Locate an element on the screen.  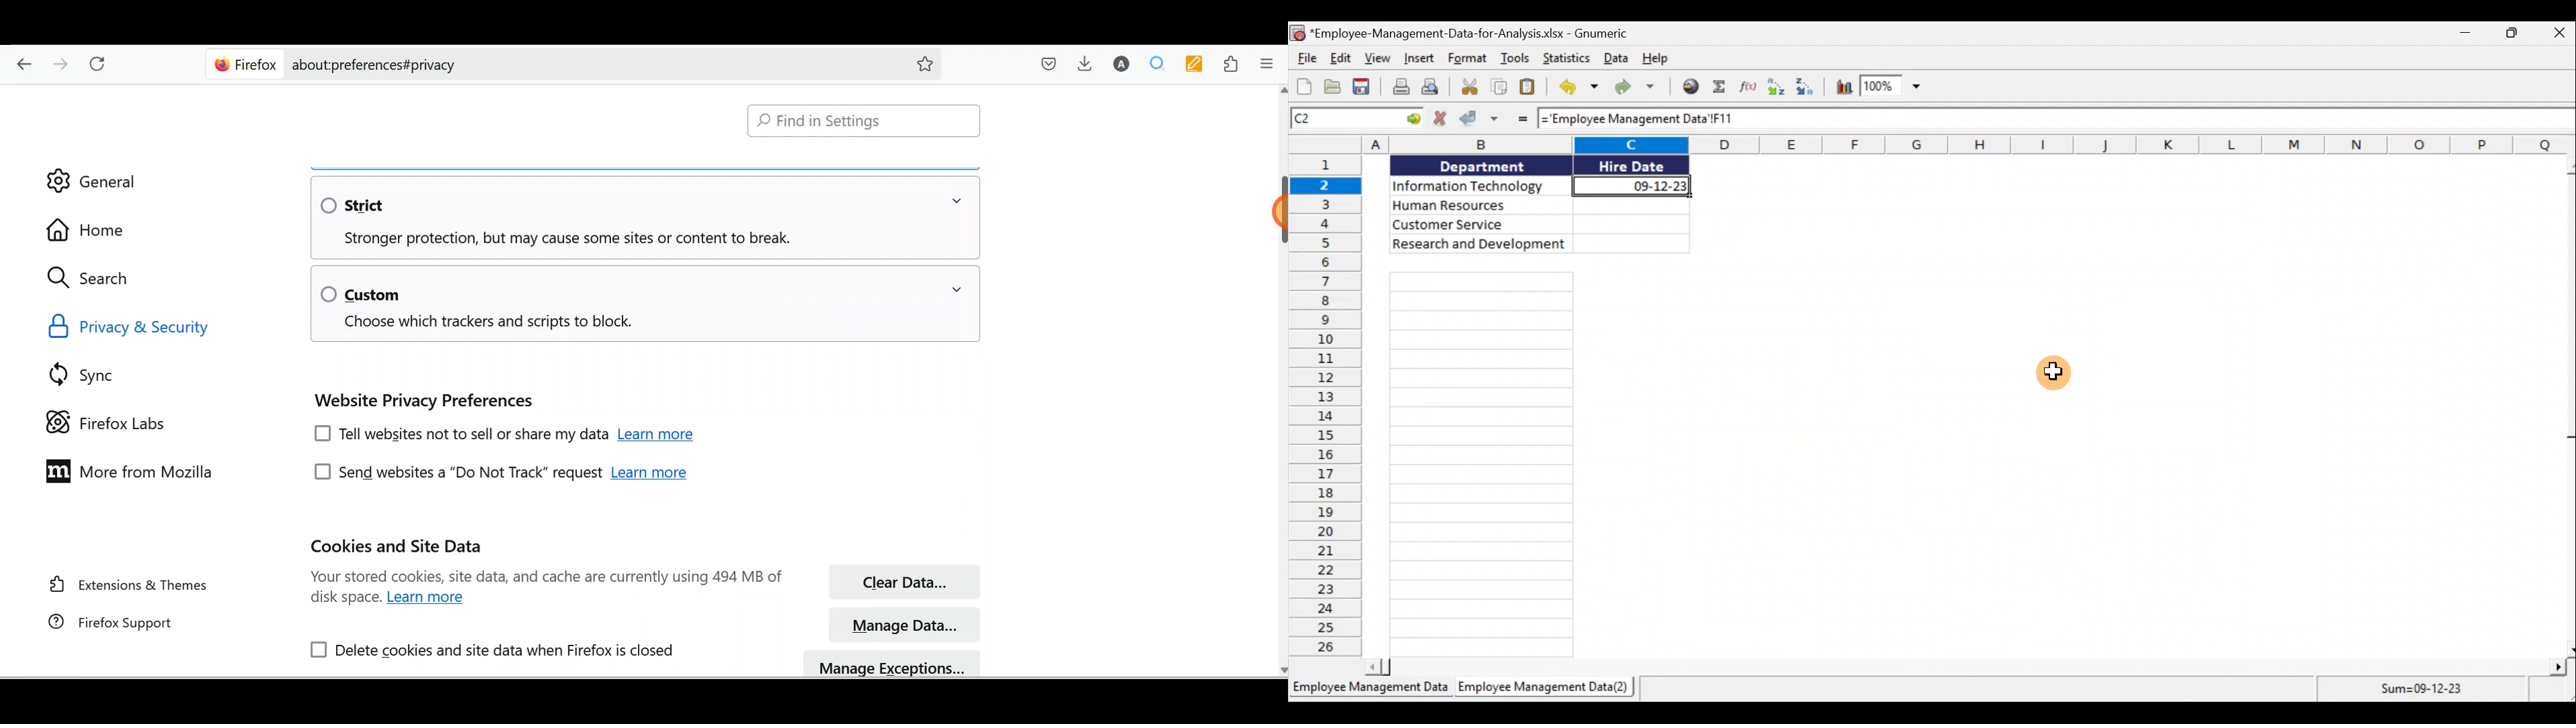
Cancel change is located at coordinates (1439, 120).